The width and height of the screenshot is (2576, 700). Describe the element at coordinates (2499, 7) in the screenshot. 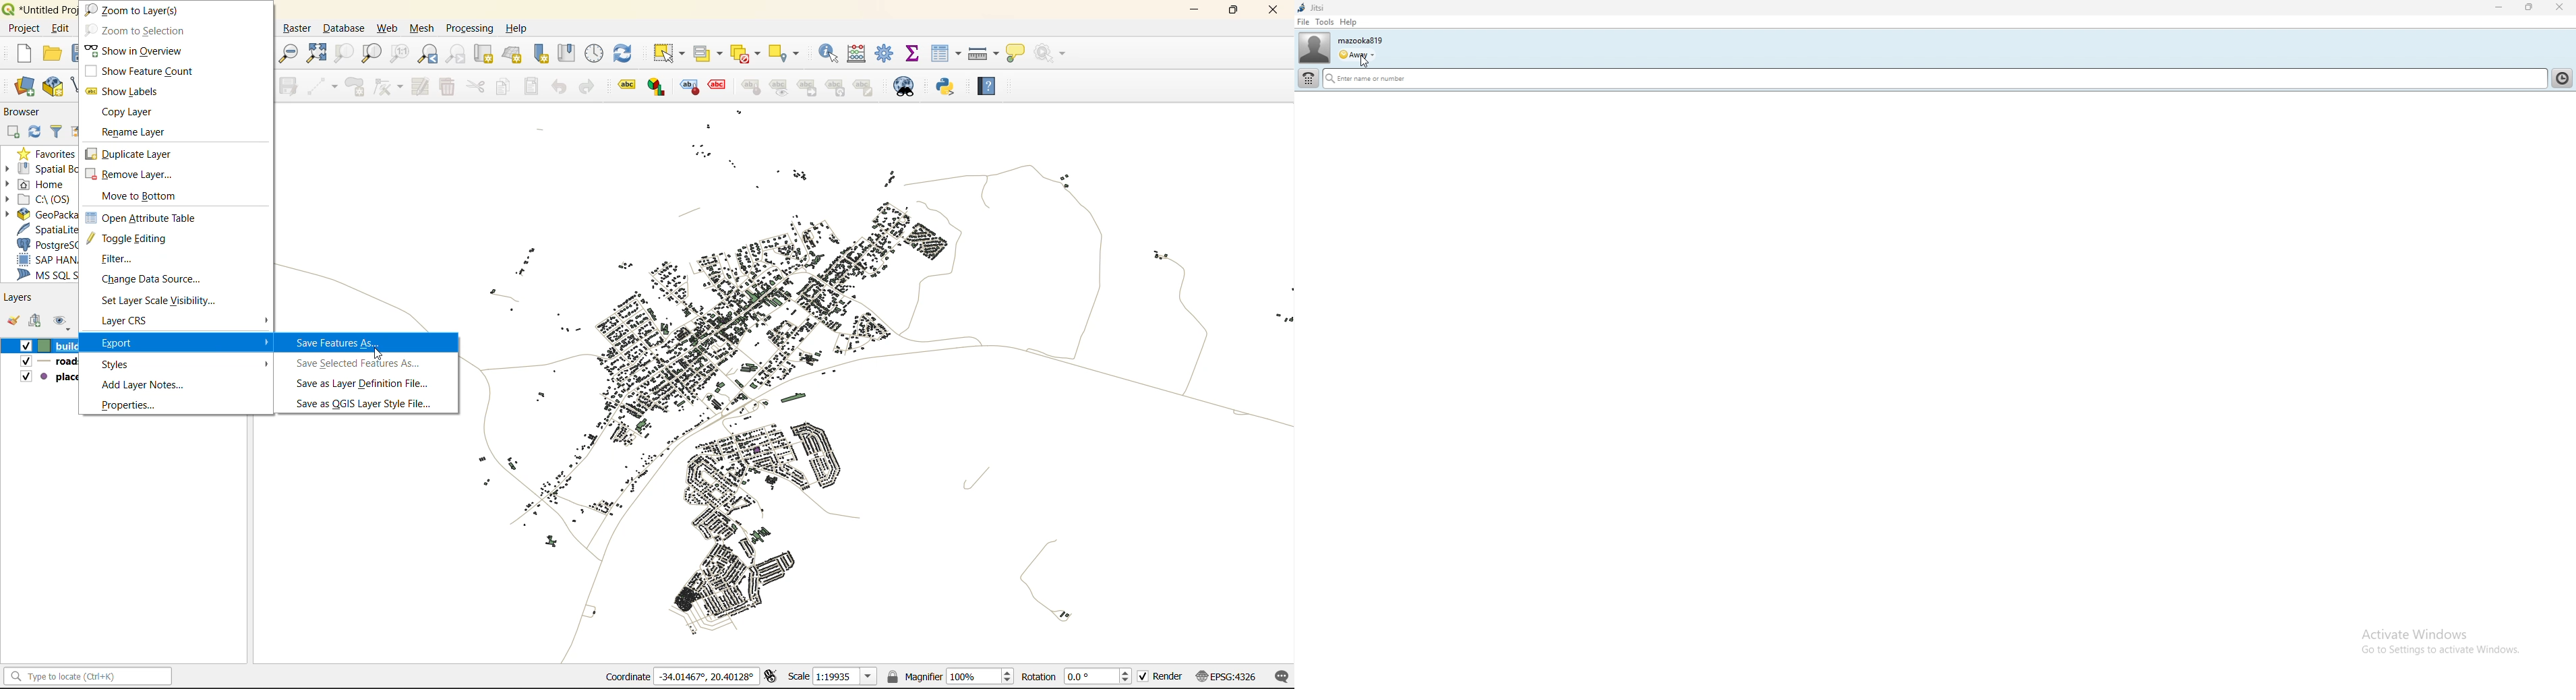

I see `minimize` at that location.